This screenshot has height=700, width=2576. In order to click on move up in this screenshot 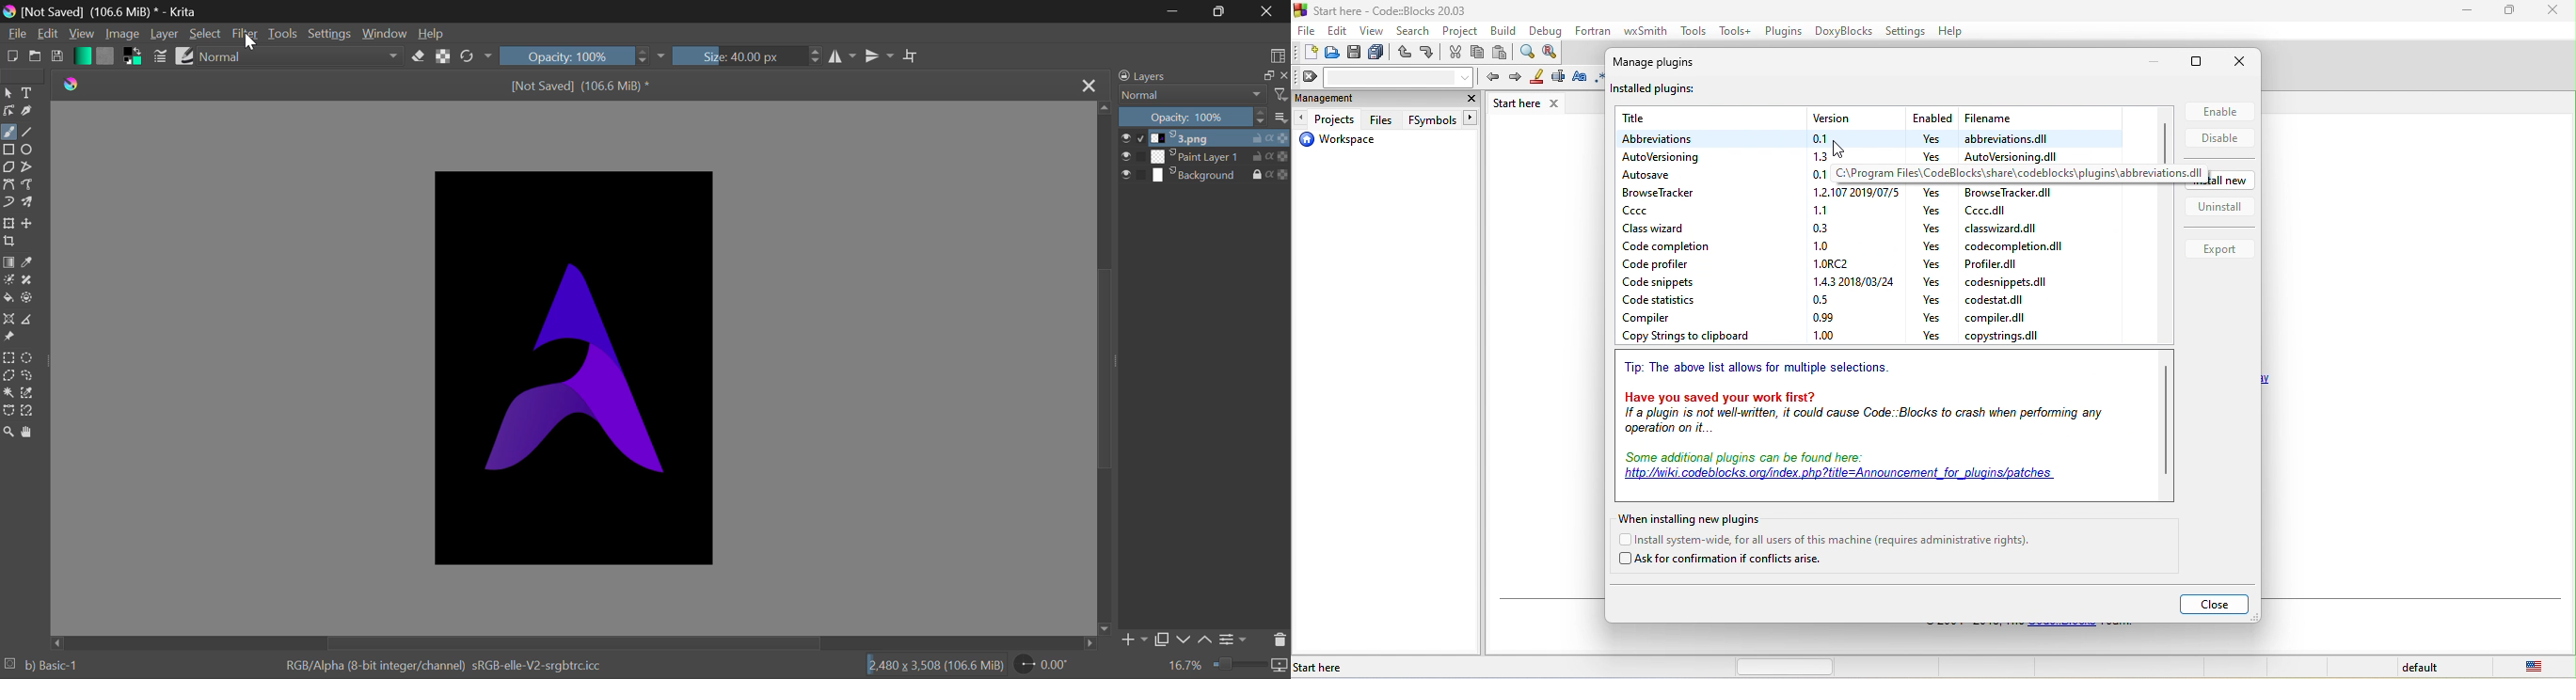, I will do `click(1103, 112)`.